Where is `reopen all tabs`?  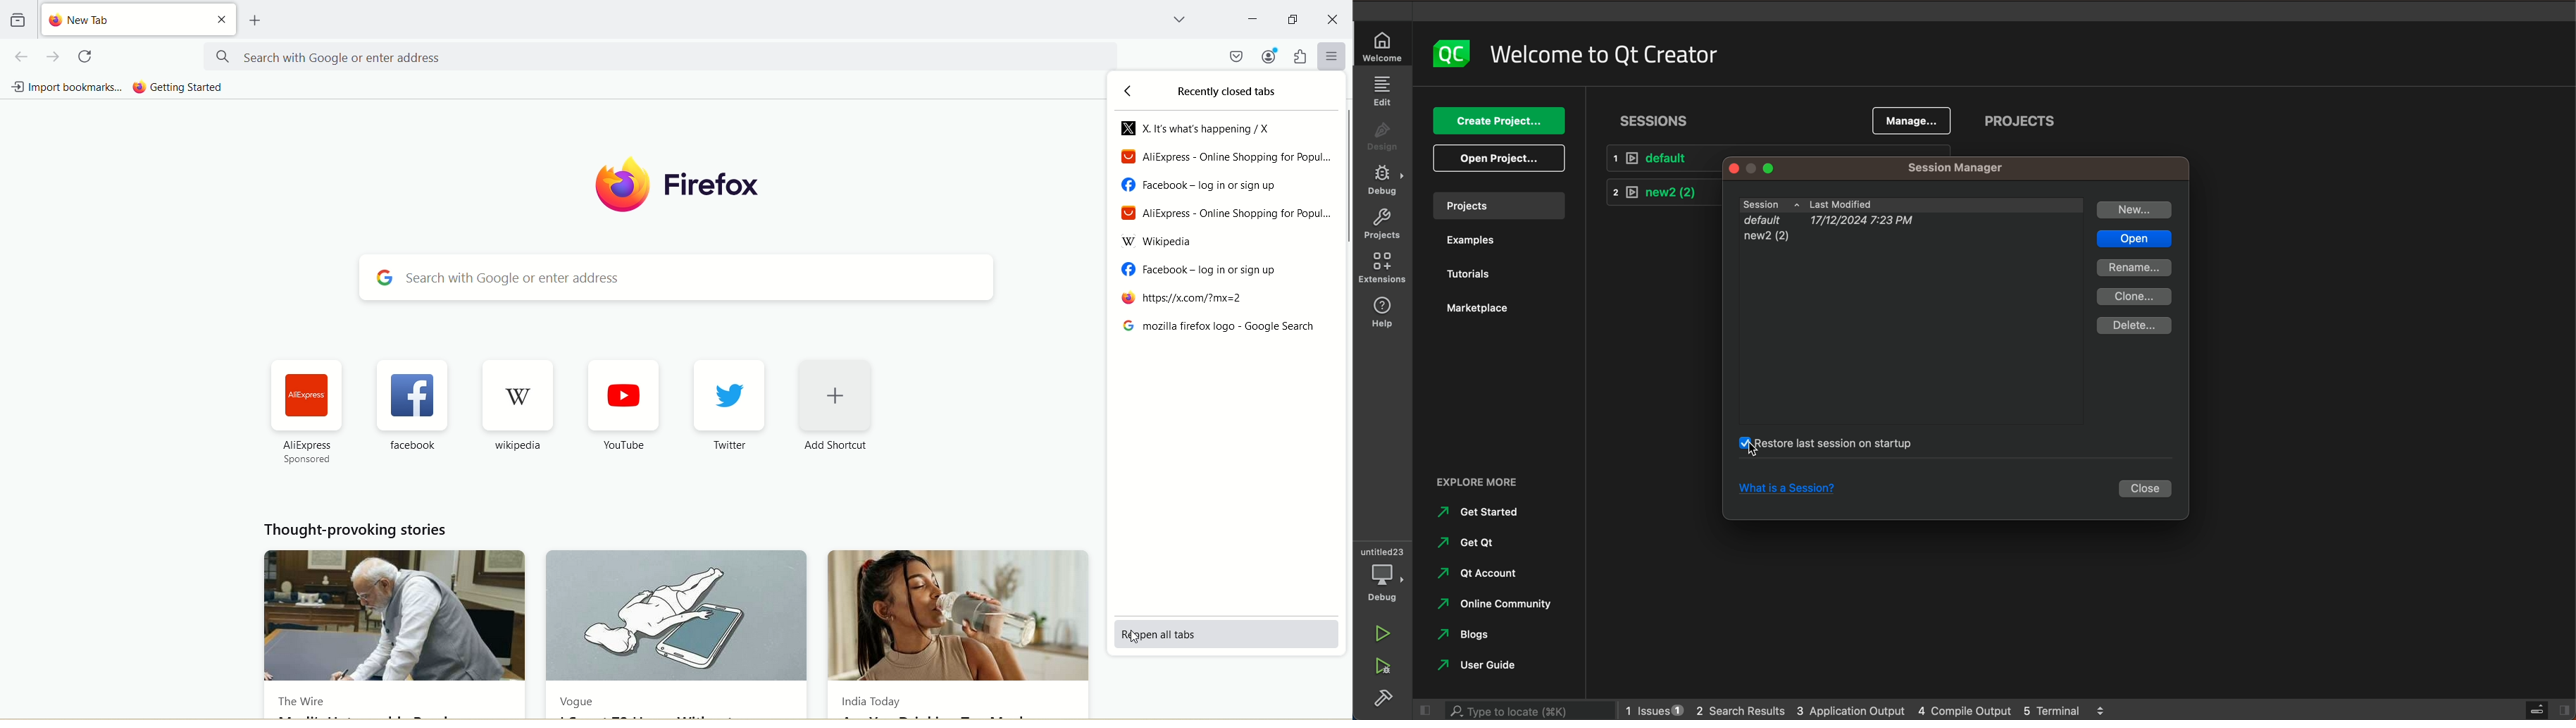 reopen all tabs is located at coordinates (1228, 635).